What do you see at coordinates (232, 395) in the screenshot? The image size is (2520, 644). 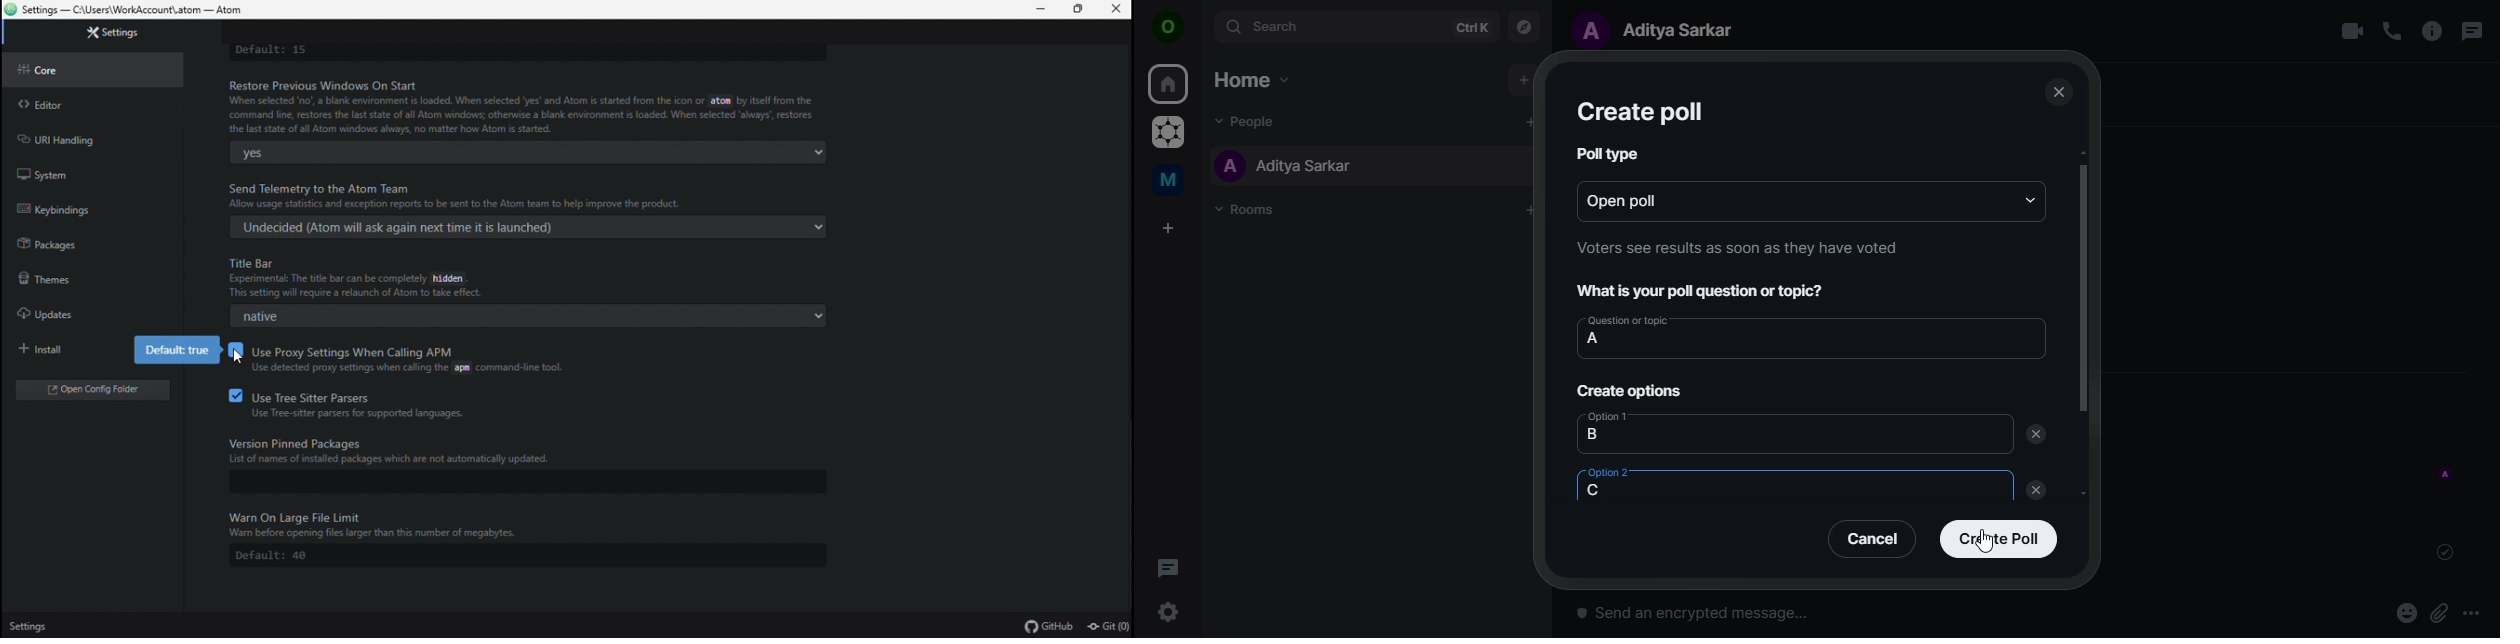 I see `checkbox` at bounding box center [232, 395].